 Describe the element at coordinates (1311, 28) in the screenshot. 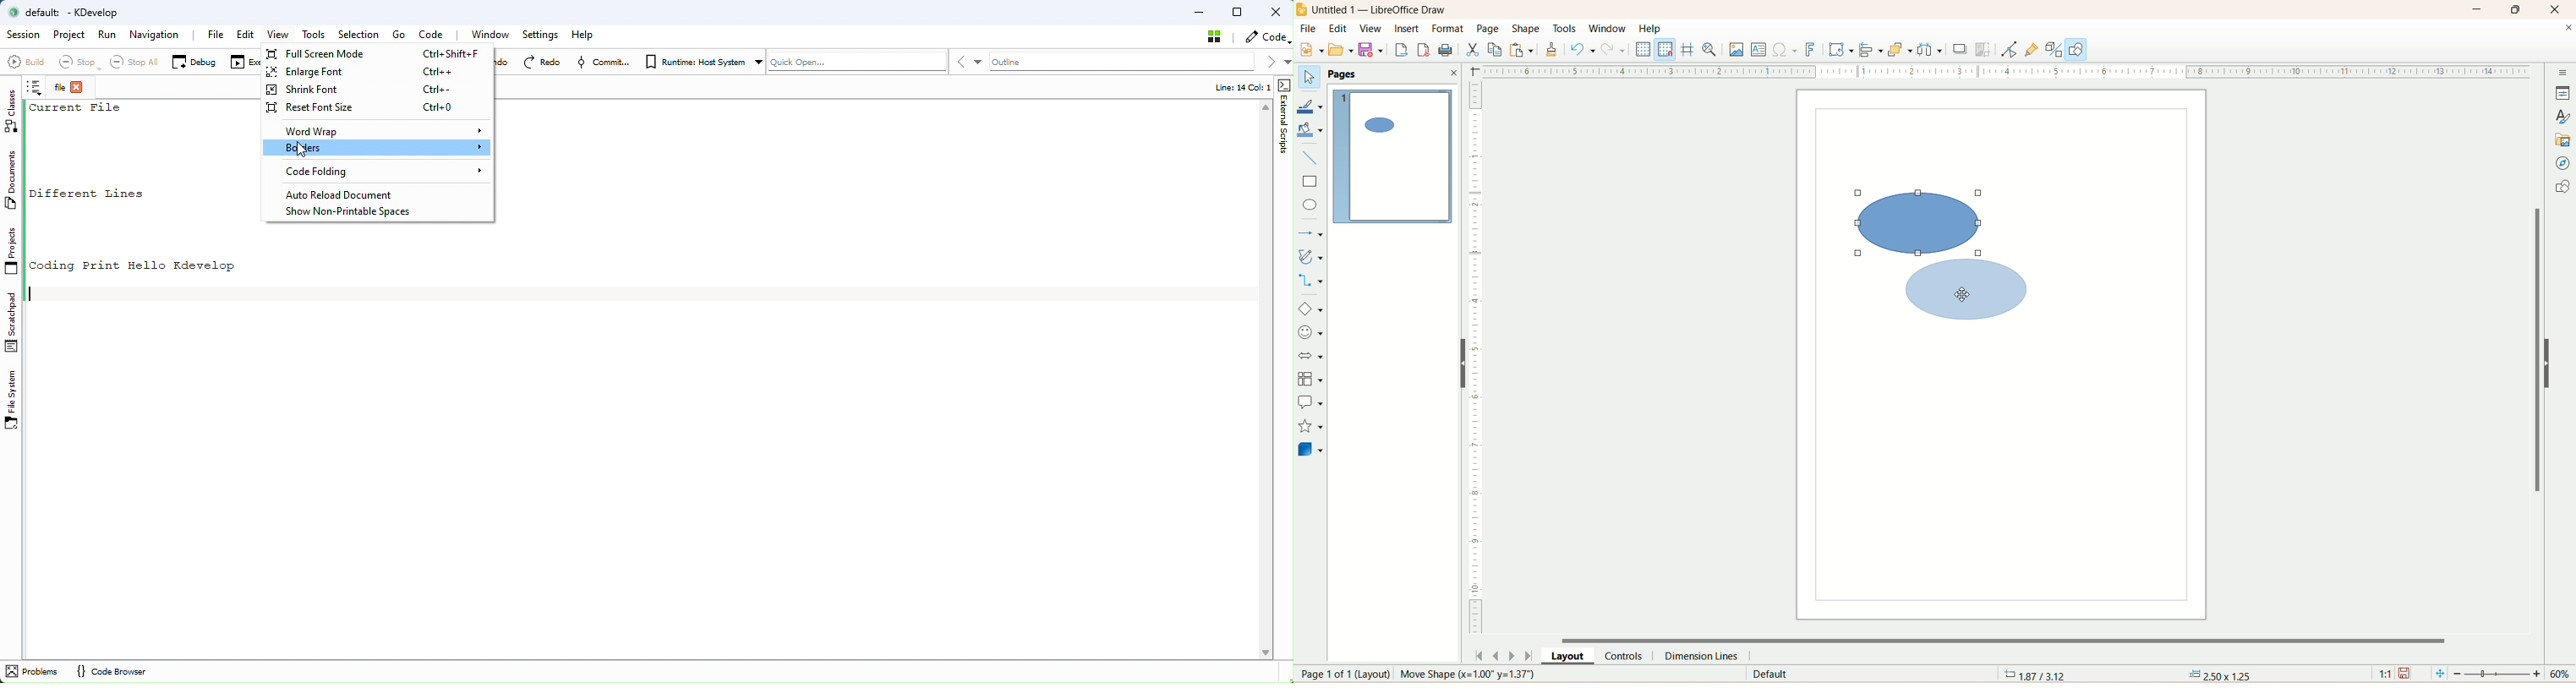

I see `file` at that location.